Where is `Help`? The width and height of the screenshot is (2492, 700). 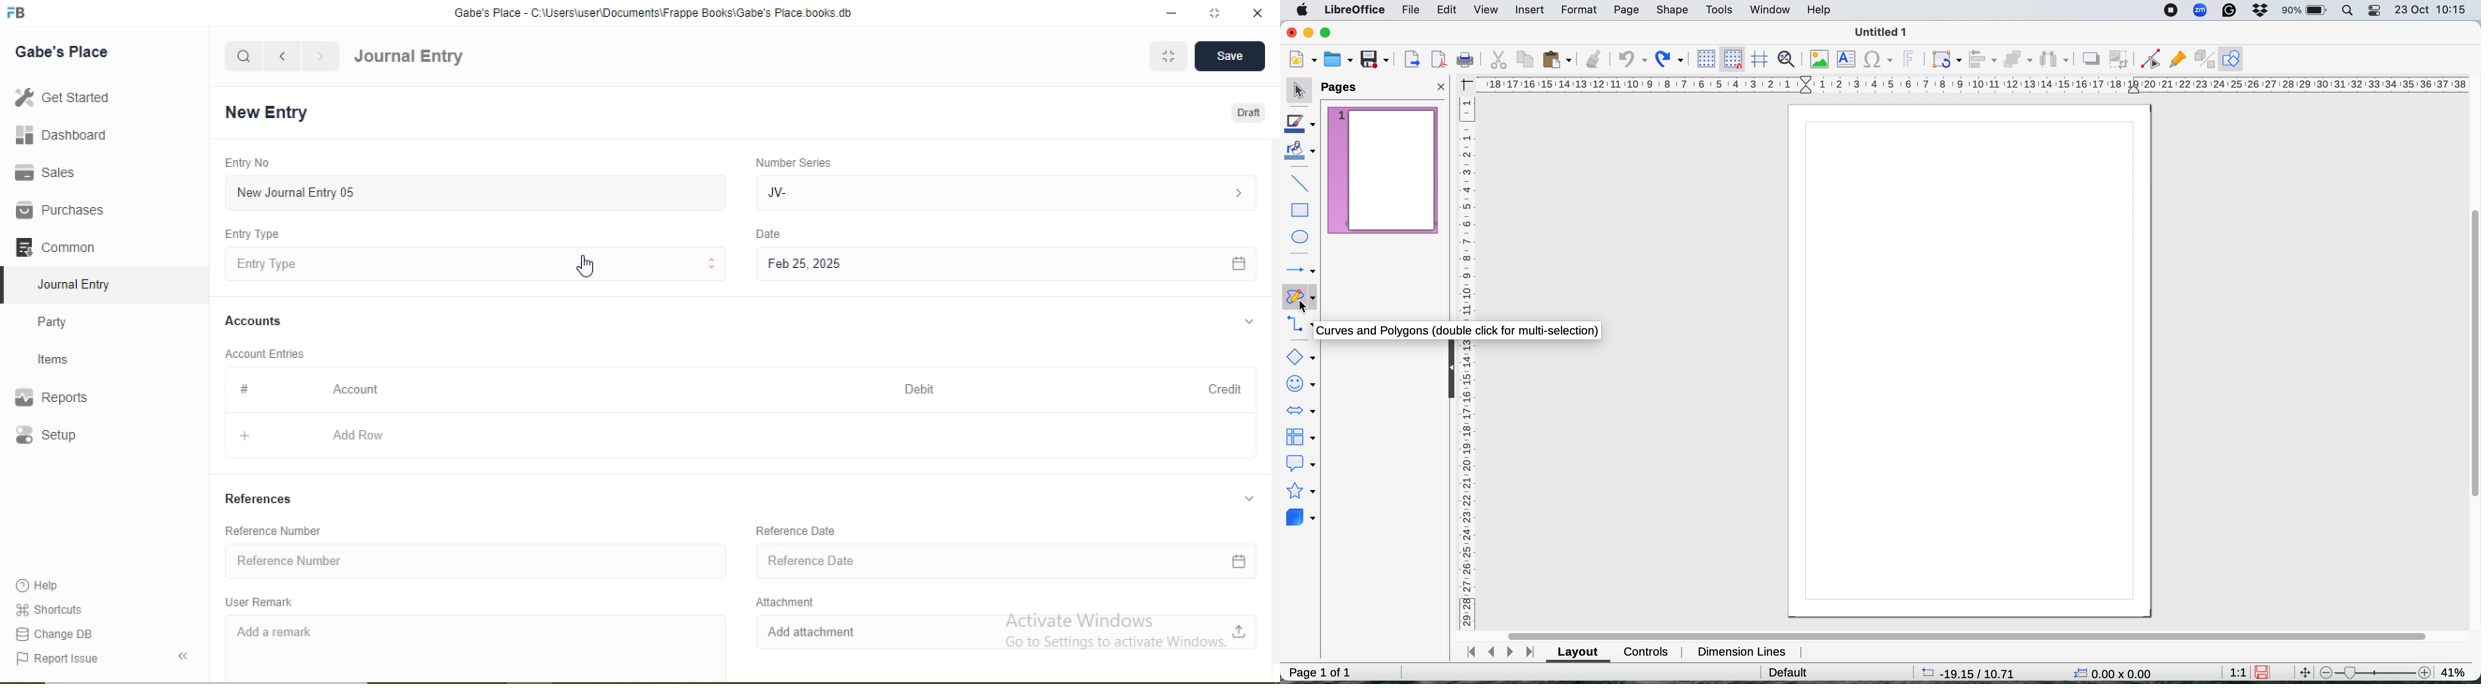 Help is located at coordinates (46, 586).